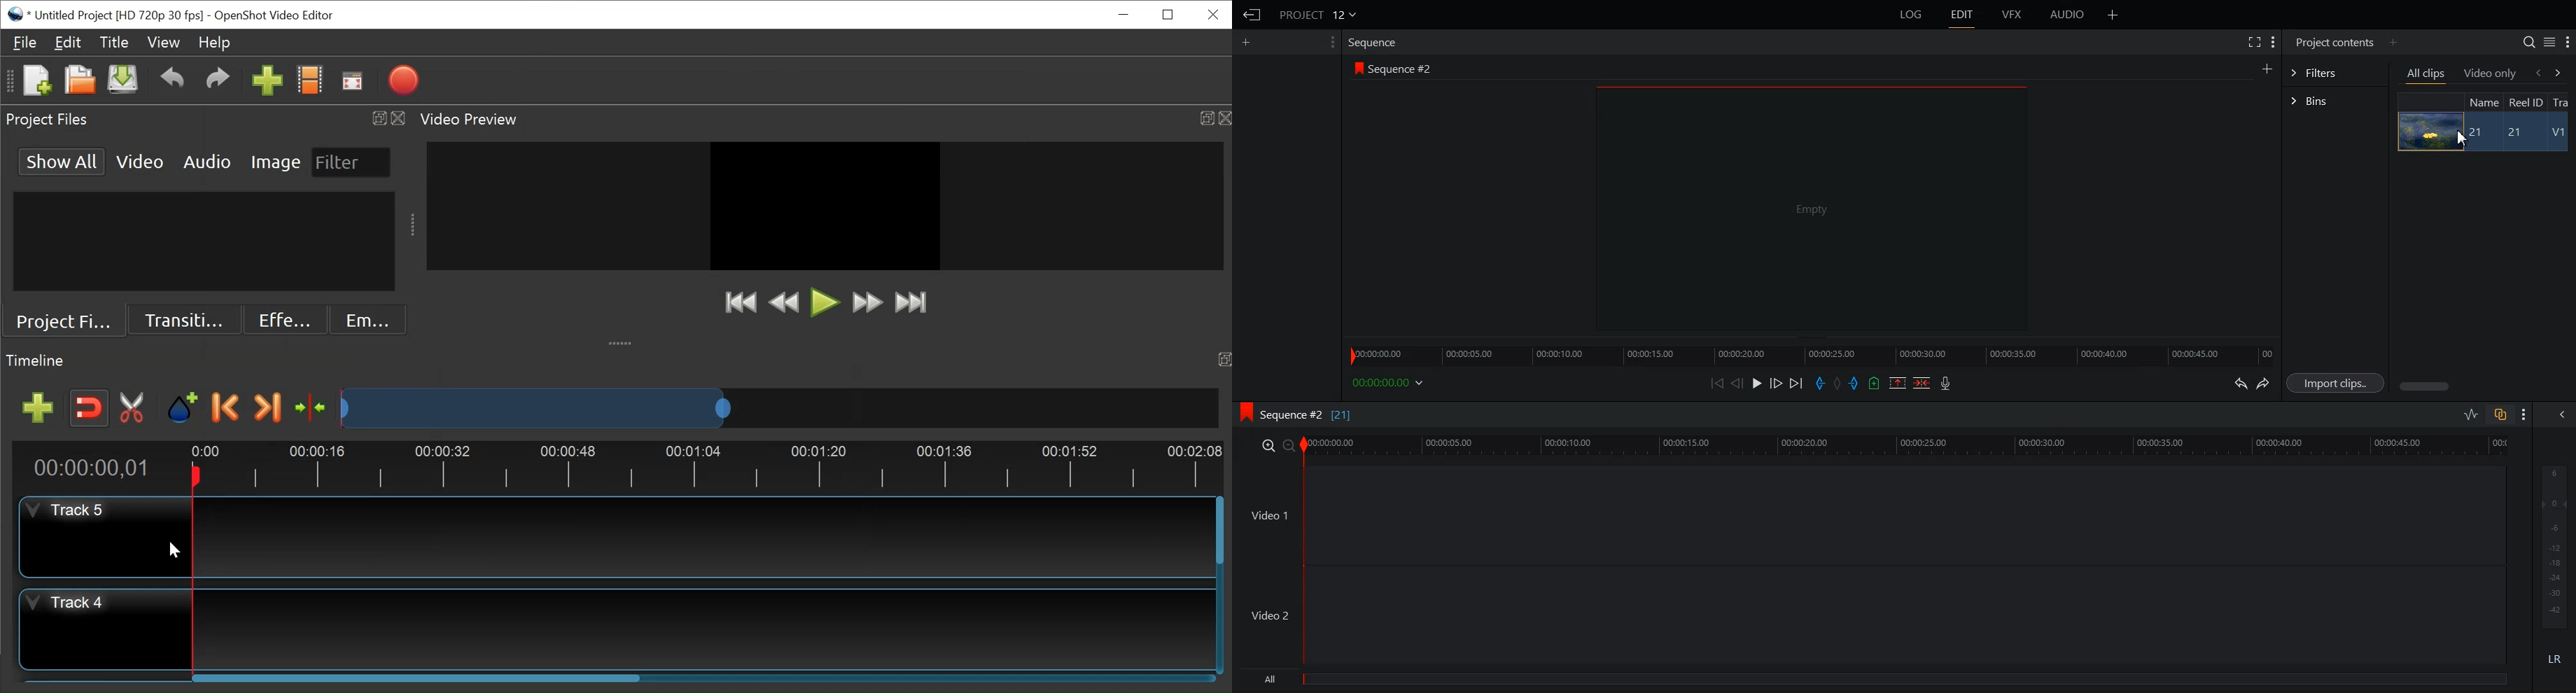 The image size is (2576, 700). What do you see at coordinates (2491, 73) in the screenshot?
I see `Video only` at bounding box center [2491, 73].